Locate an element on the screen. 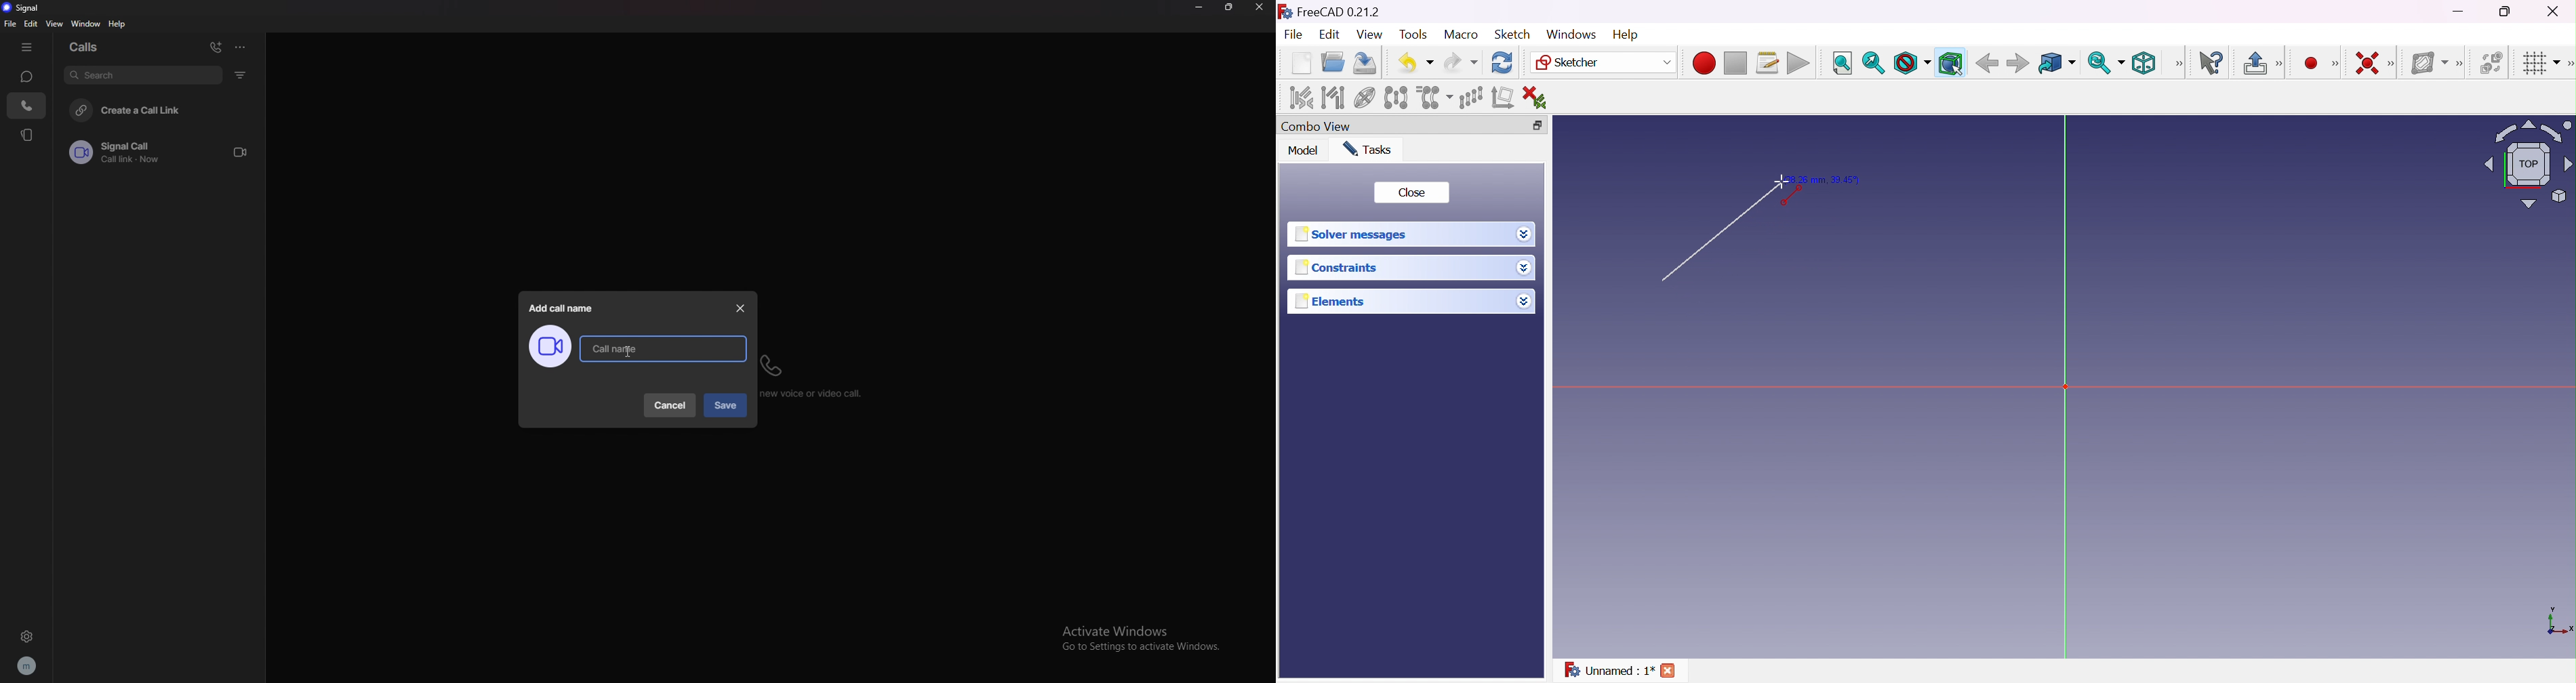  calls is located at coordinates (27, 106).